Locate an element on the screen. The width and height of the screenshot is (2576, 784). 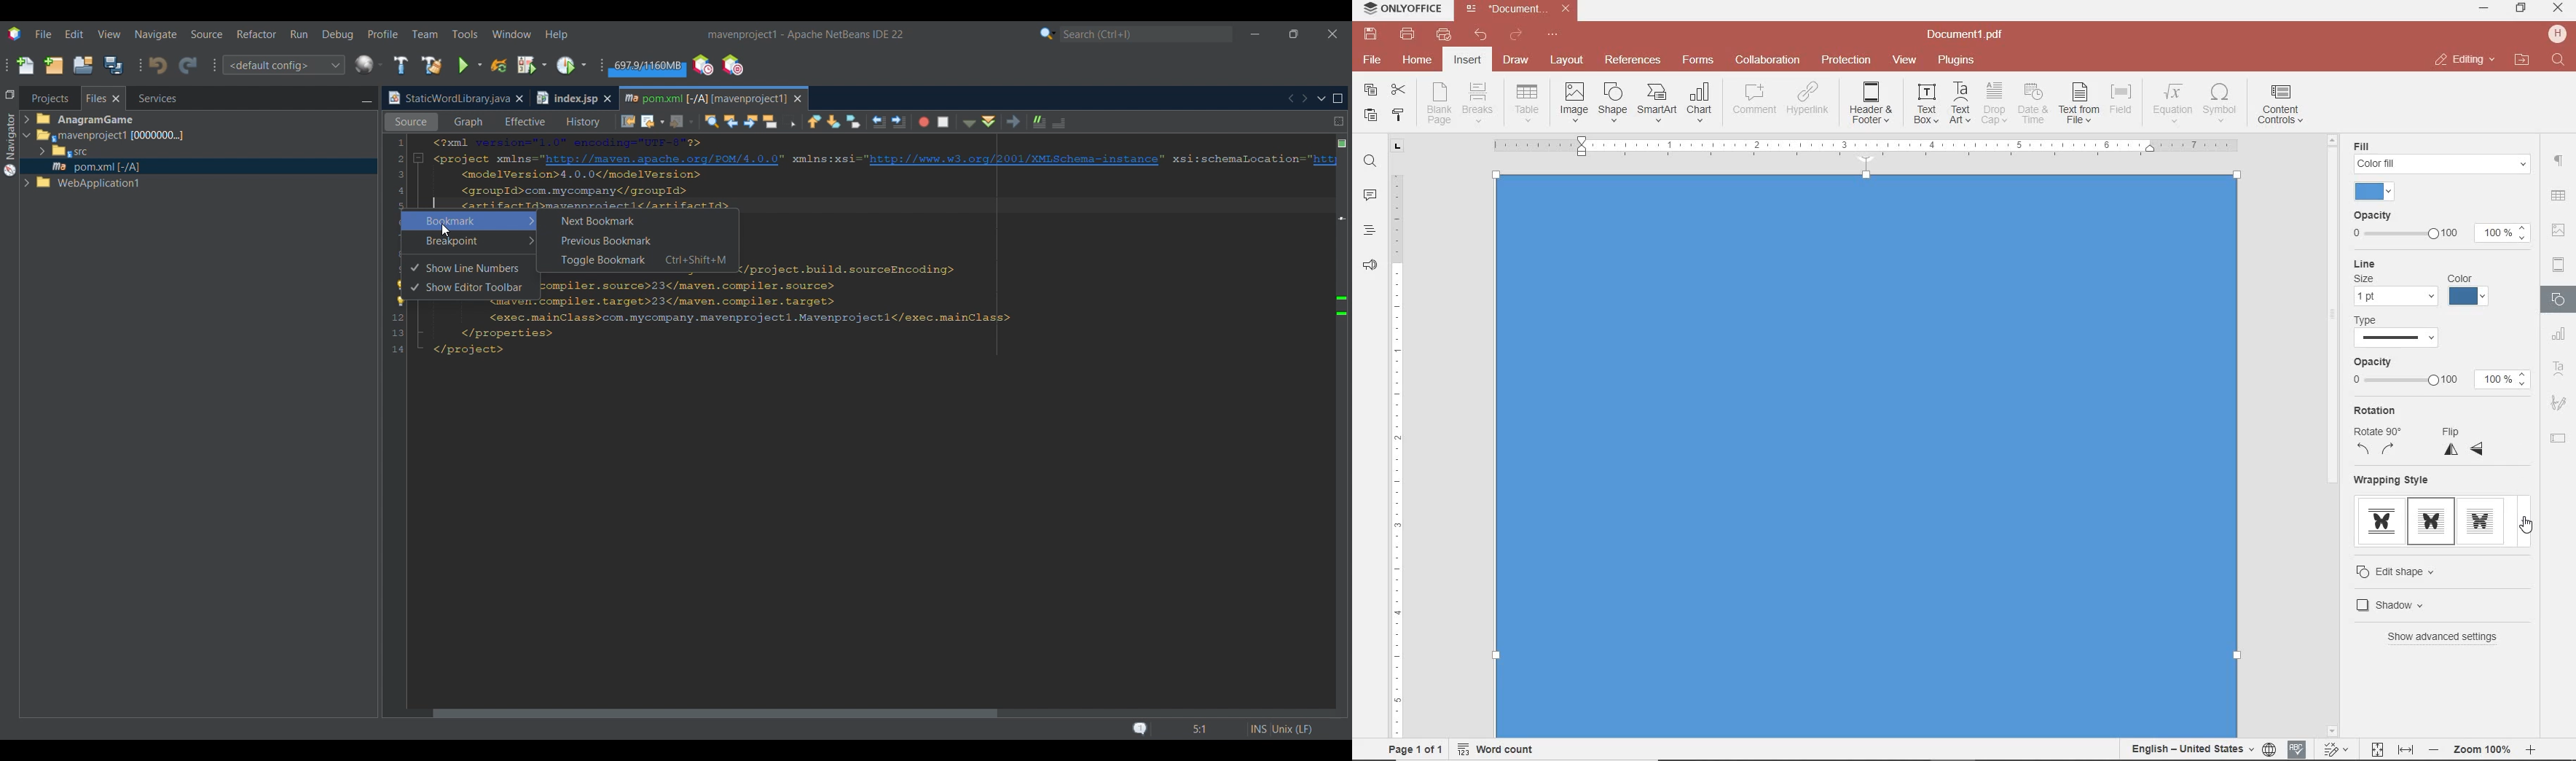
INSERT PAGE OR SECTION BREAK is located at coordinates (1477, 104).